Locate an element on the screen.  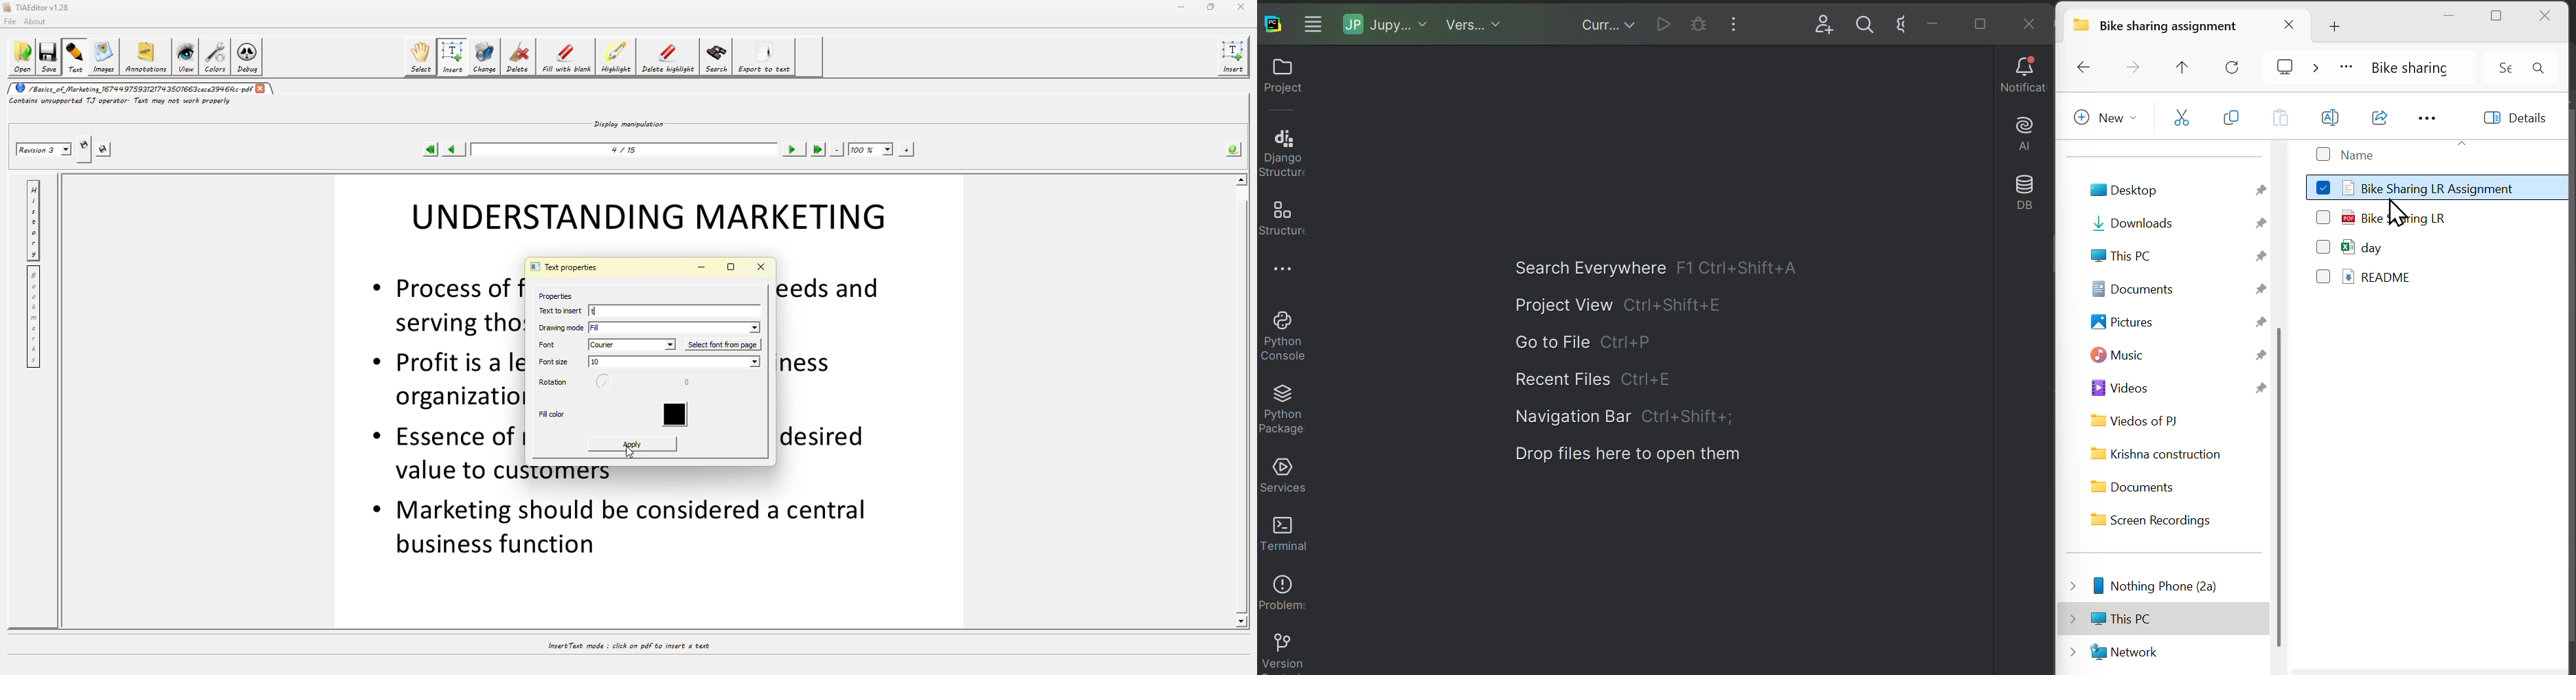
Backward is located at coordinates (2083, 67).